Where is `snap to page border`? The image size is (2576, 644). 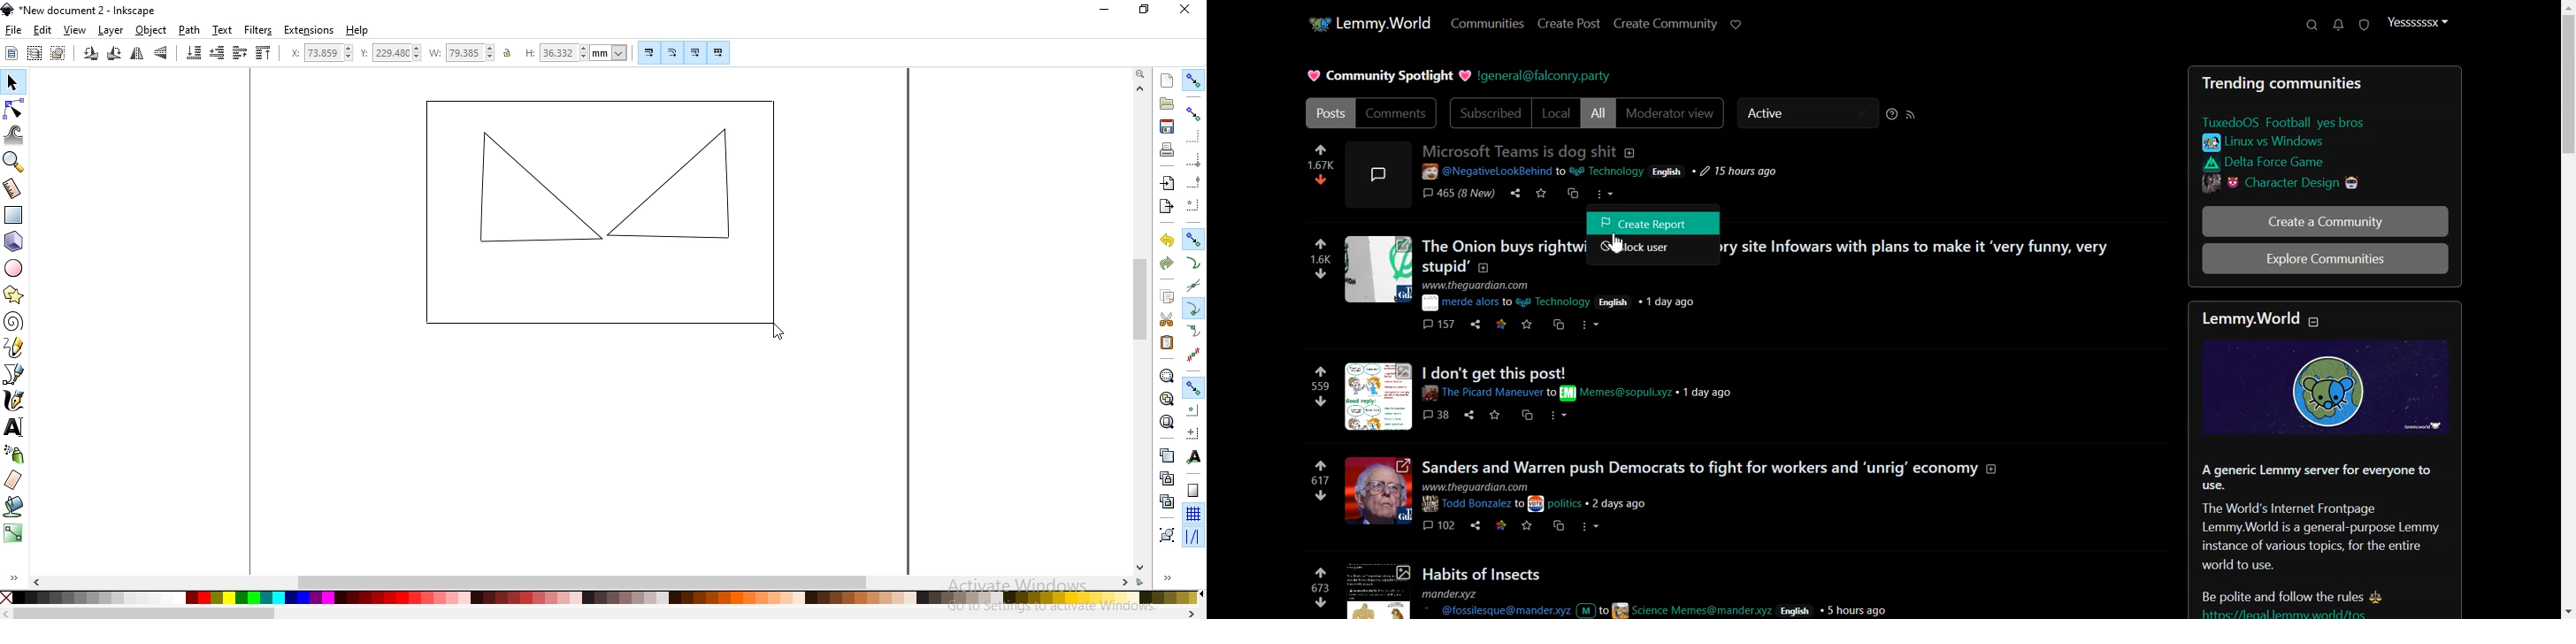 snap to page border is located at coordinates (1193, 491).